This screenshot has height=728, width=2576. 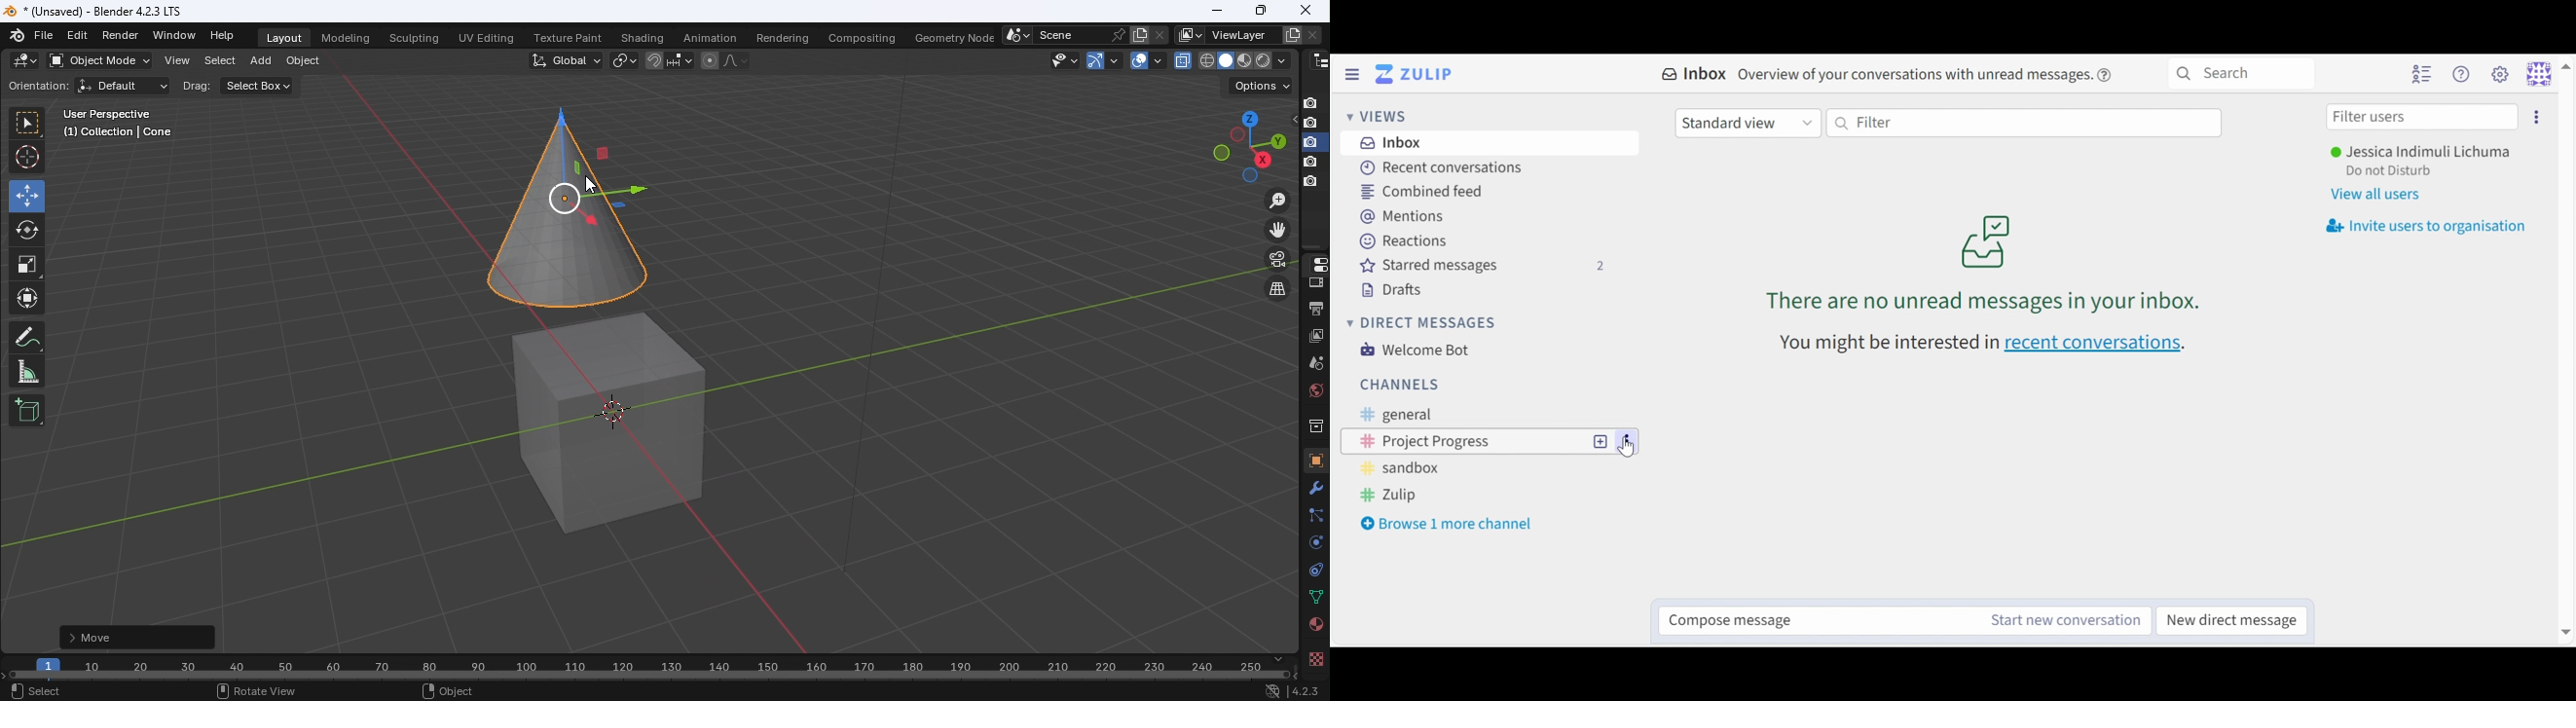 I want to click on Channels, so click(x=1406, y=386).